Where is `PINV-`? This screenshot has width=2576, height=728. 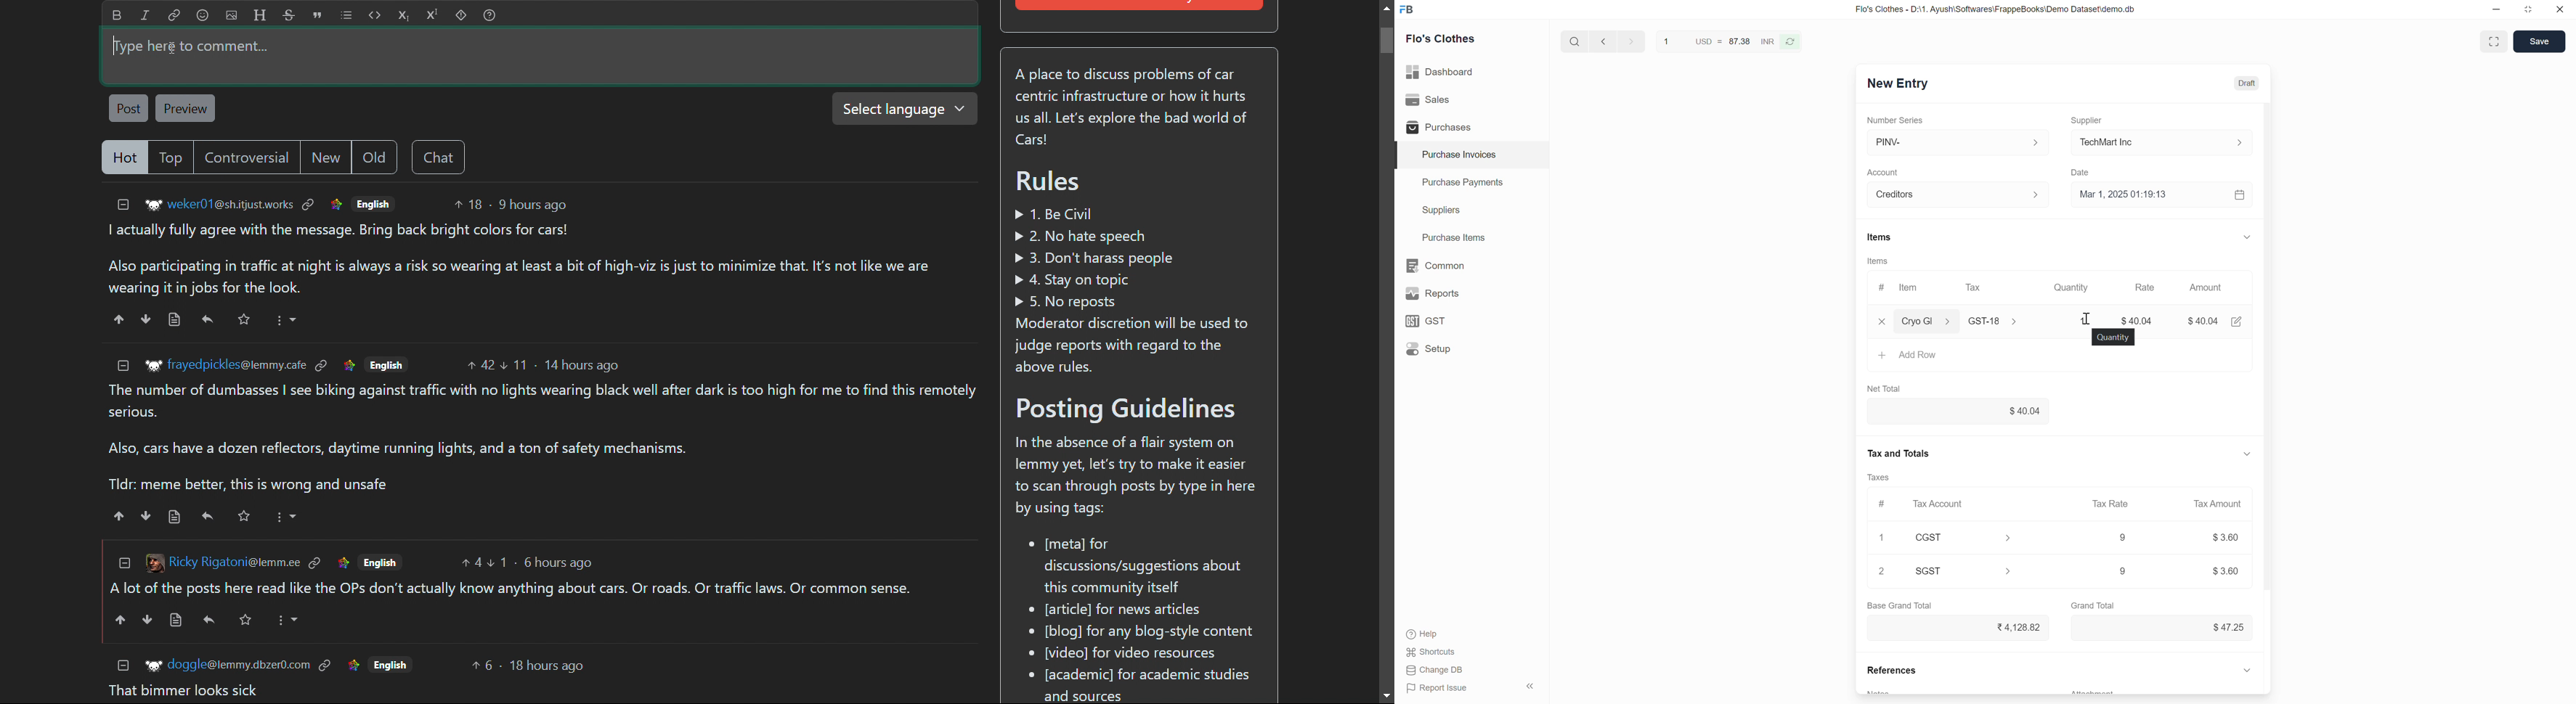
PINV- is located at coordinates (1956, 142).